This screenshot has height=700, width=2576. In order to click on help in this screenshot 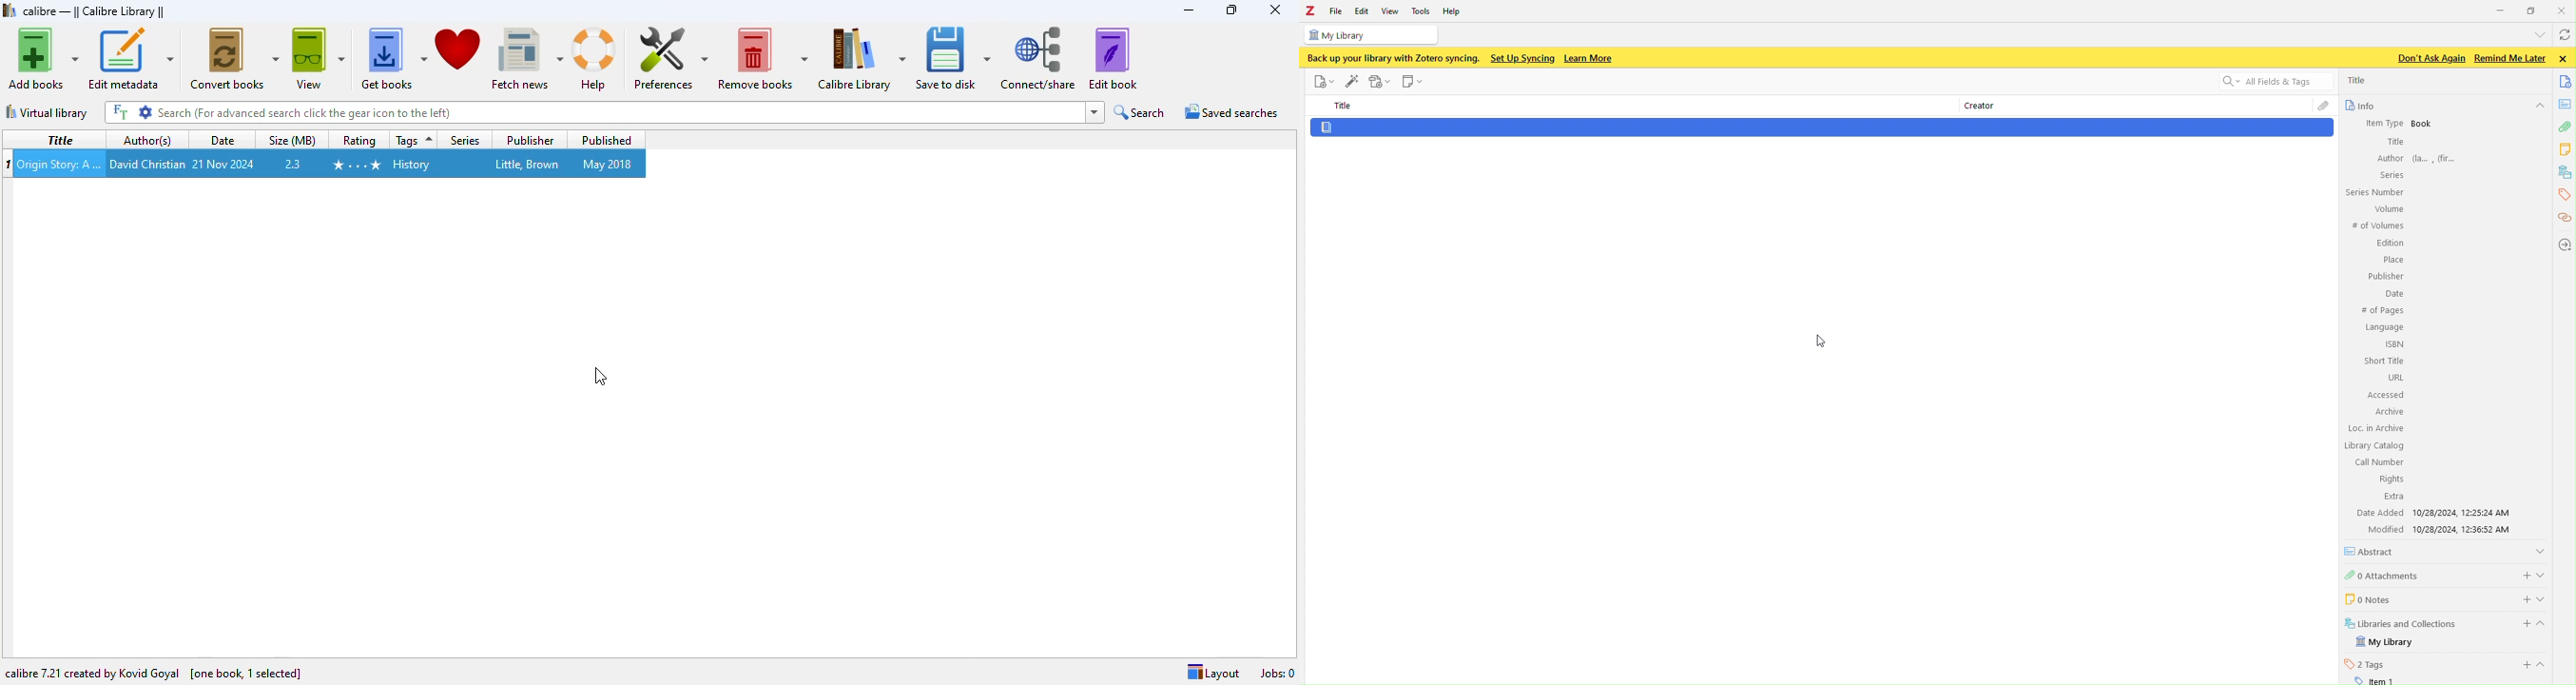, I will do `click(594, 58)`.